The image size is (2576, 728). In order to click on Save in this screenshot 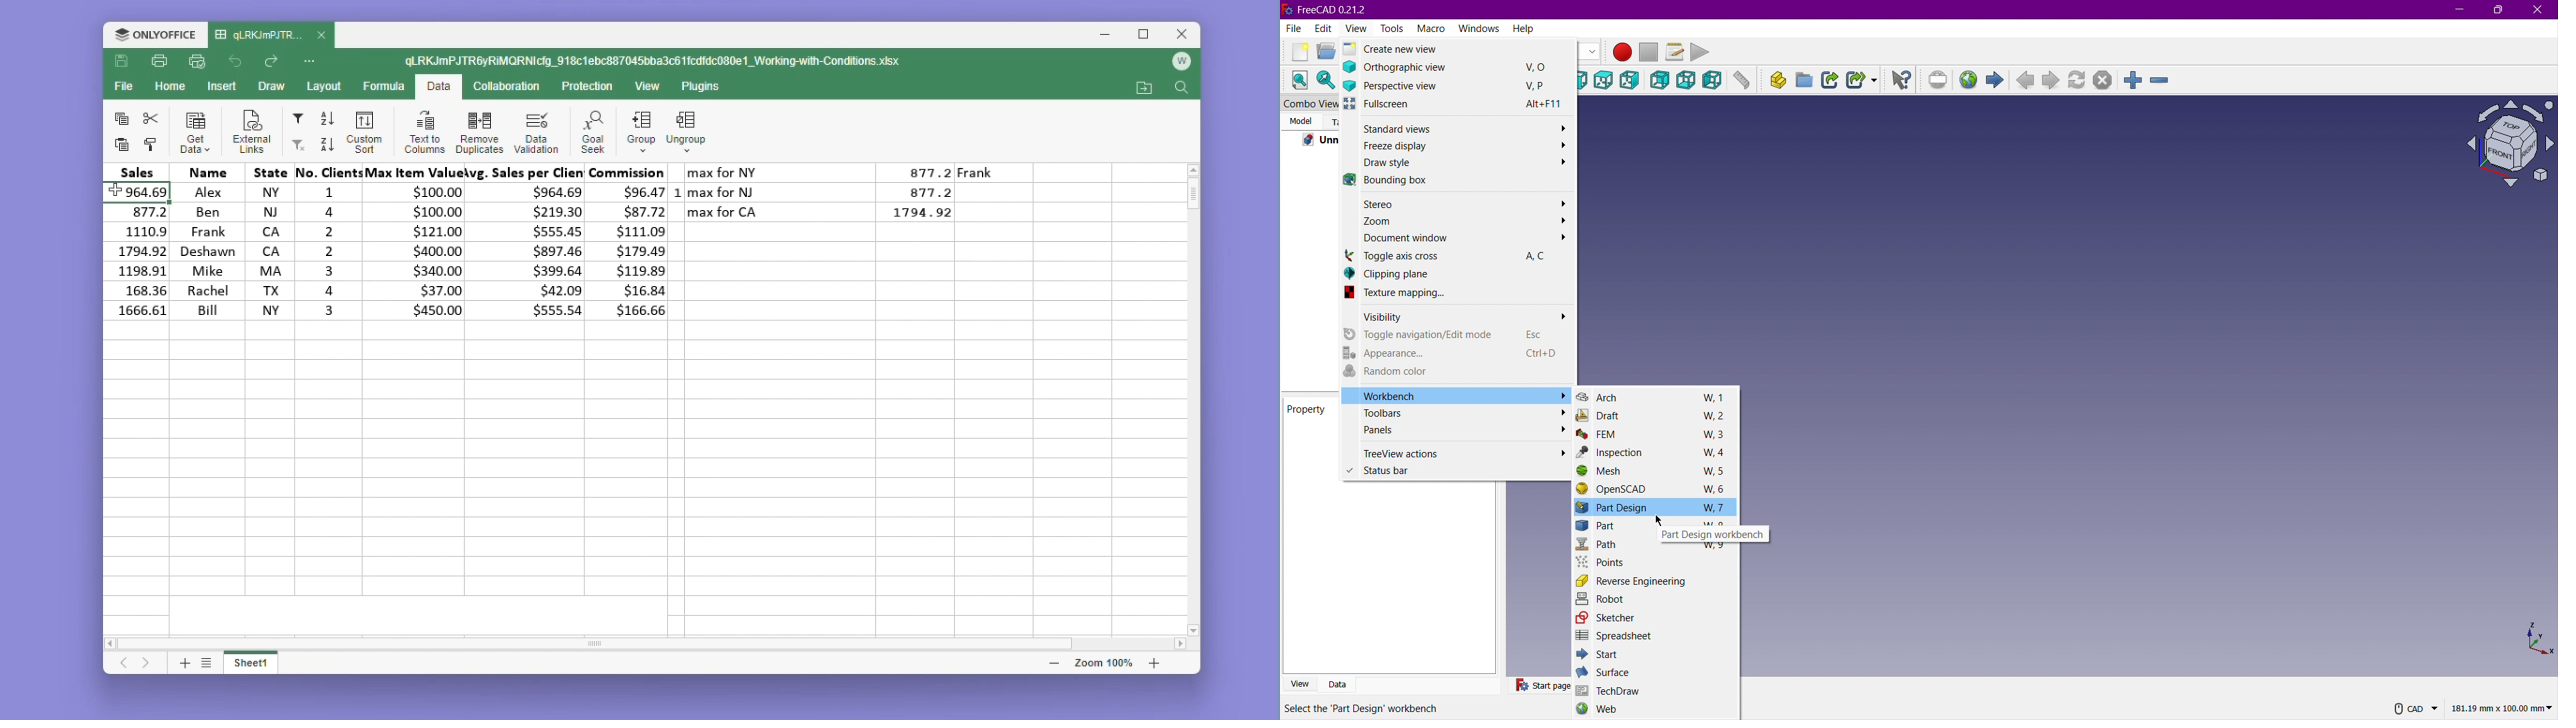, I will do `click(122, 62)`.